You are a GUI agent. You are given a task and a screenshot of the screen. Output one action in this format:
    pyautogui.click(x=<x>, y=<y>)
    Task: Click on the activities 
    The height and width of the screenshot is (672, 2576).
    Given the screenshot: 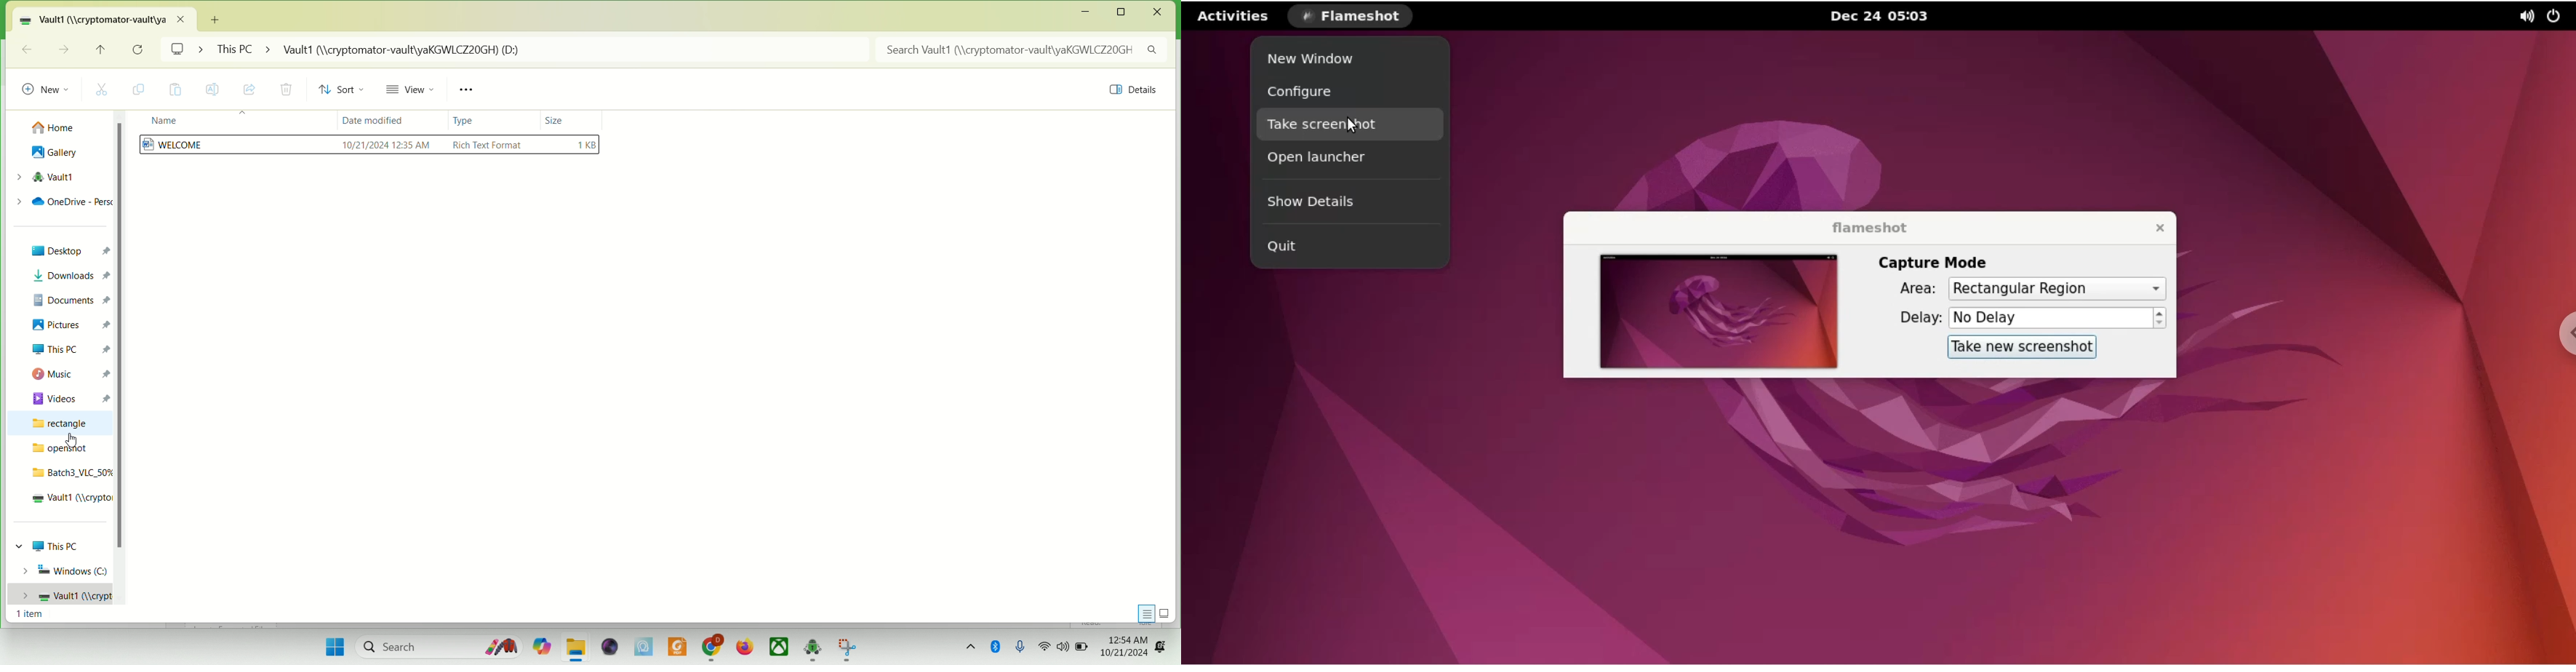 What is the action you would take?
    pyautogui.click(x=1235, y=16)
    